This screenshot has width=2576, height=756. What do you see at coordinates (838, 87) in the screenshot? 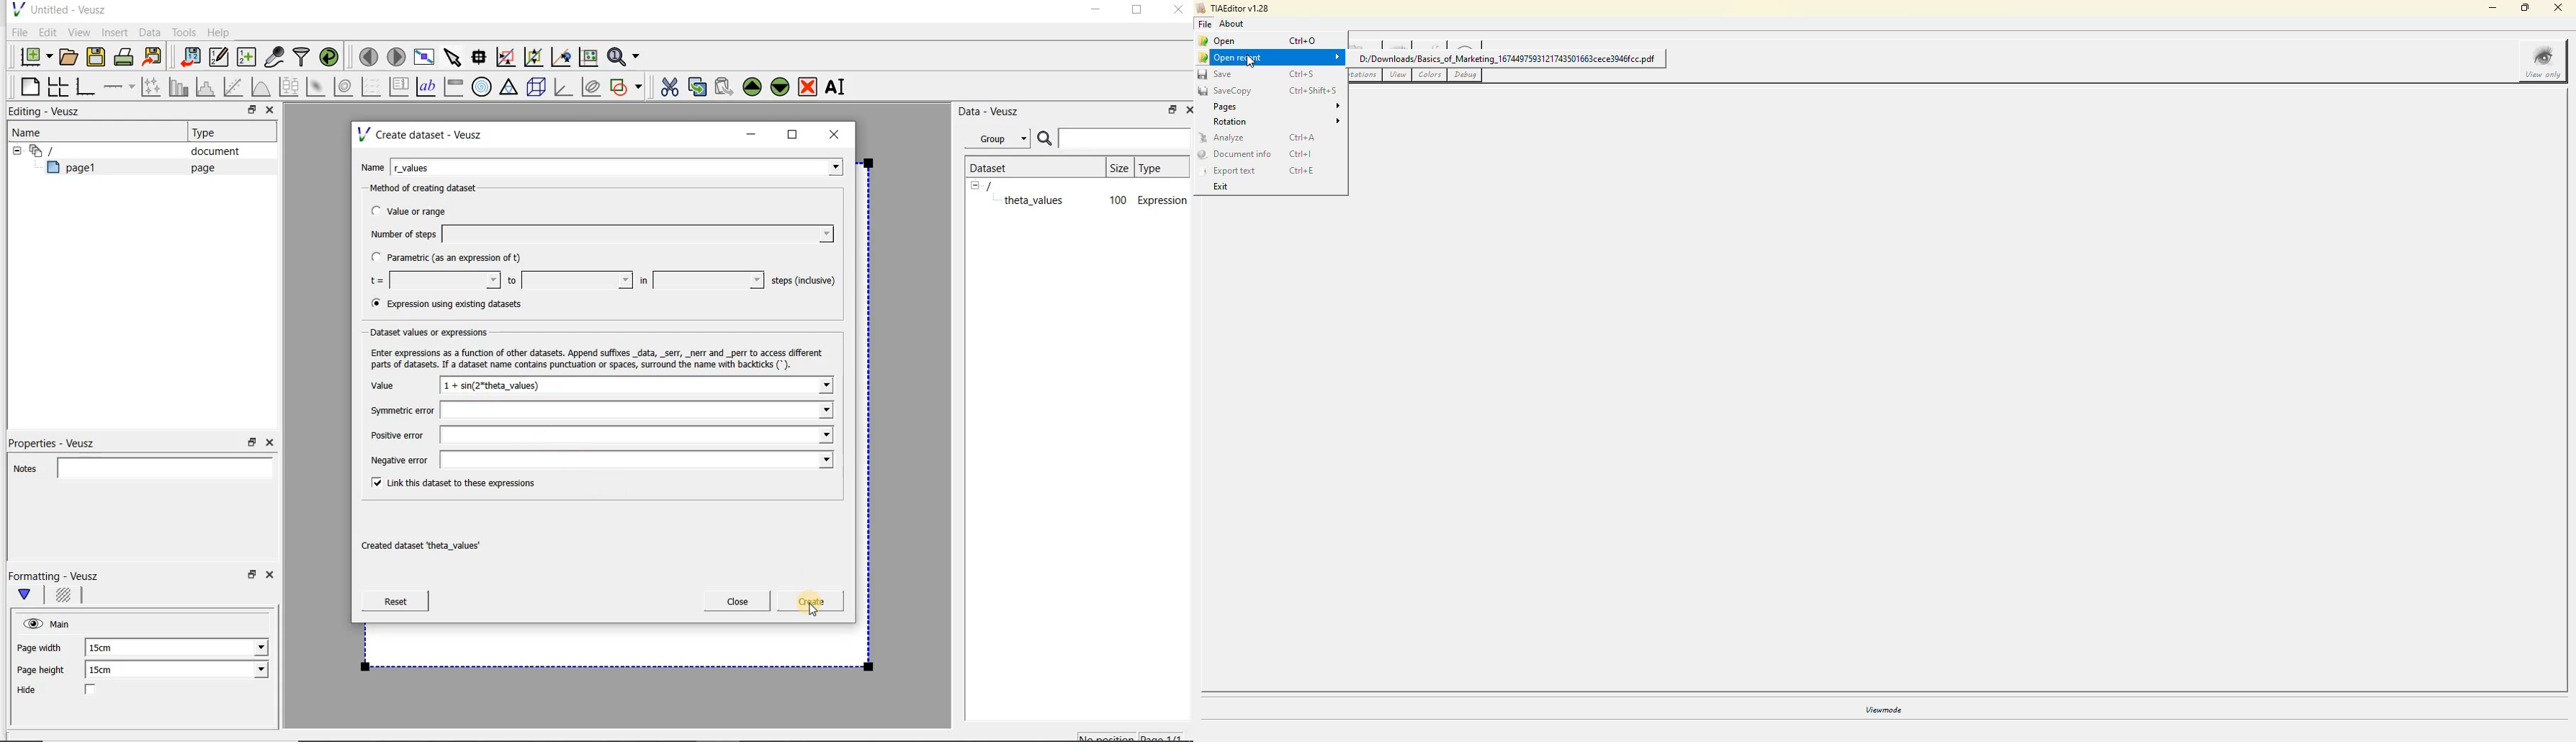
I see `rename the selected widget` at bounding box center [838, 87].